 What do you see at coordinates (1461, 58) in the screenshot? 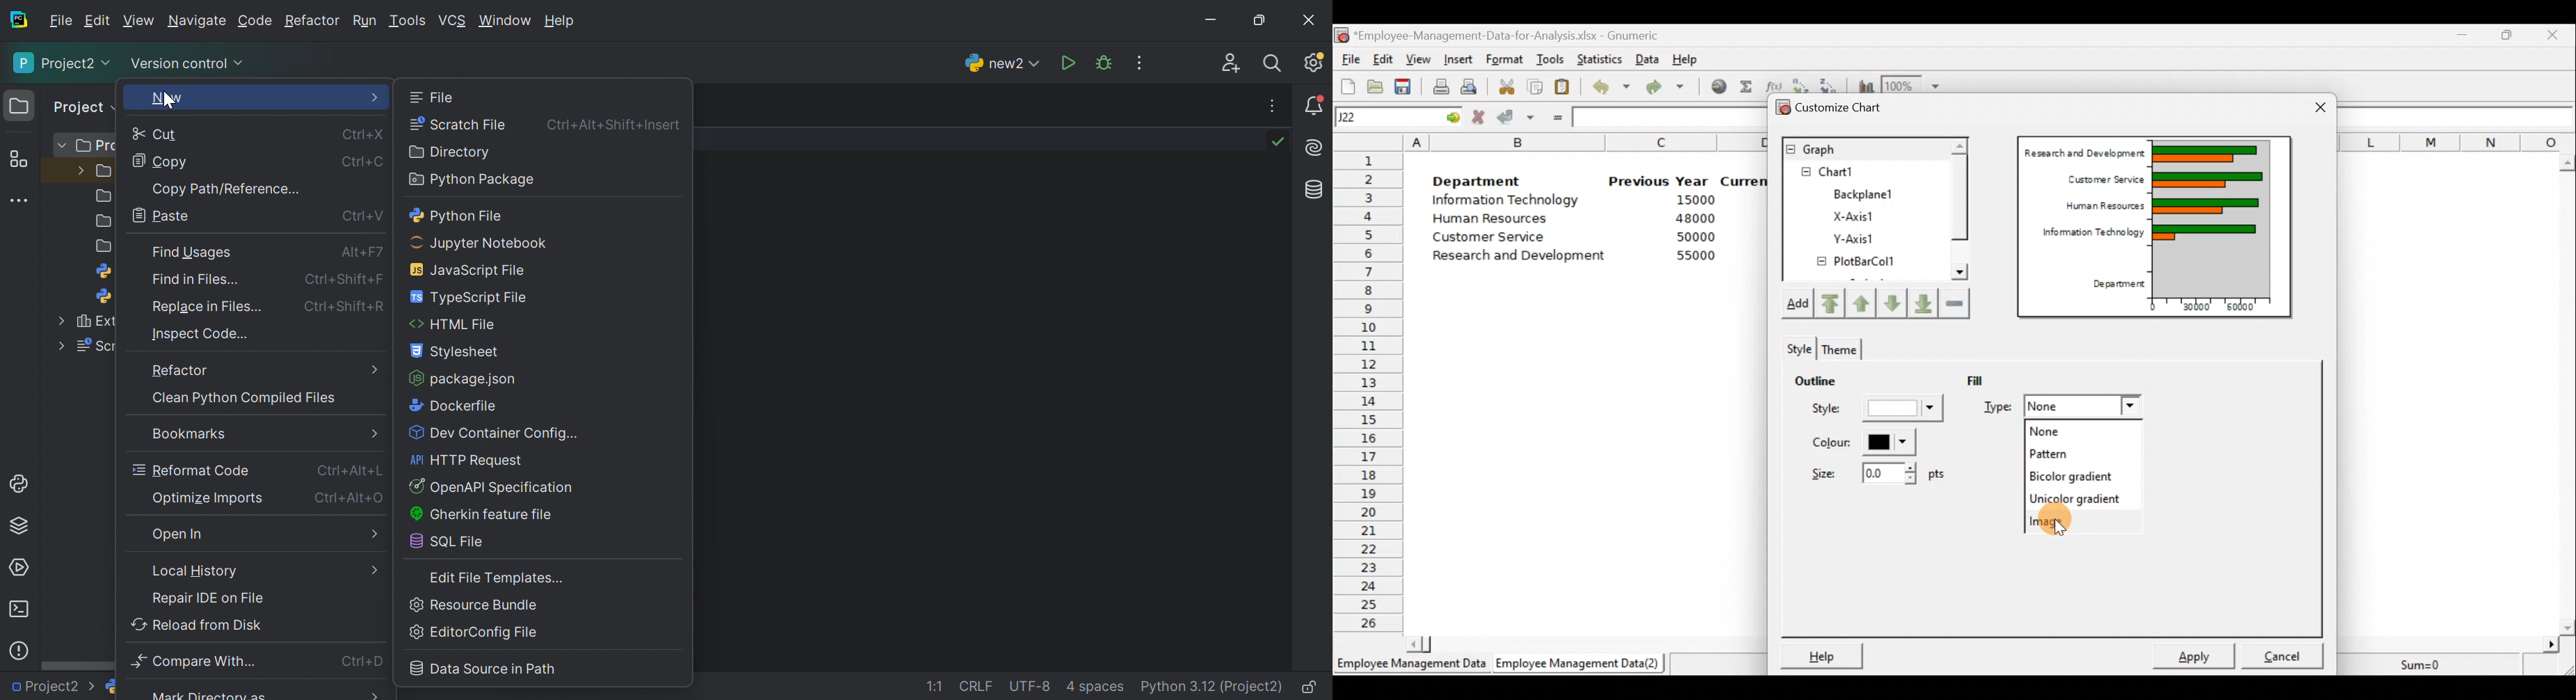
I see `Insert` at bounding box center [1461, 58].